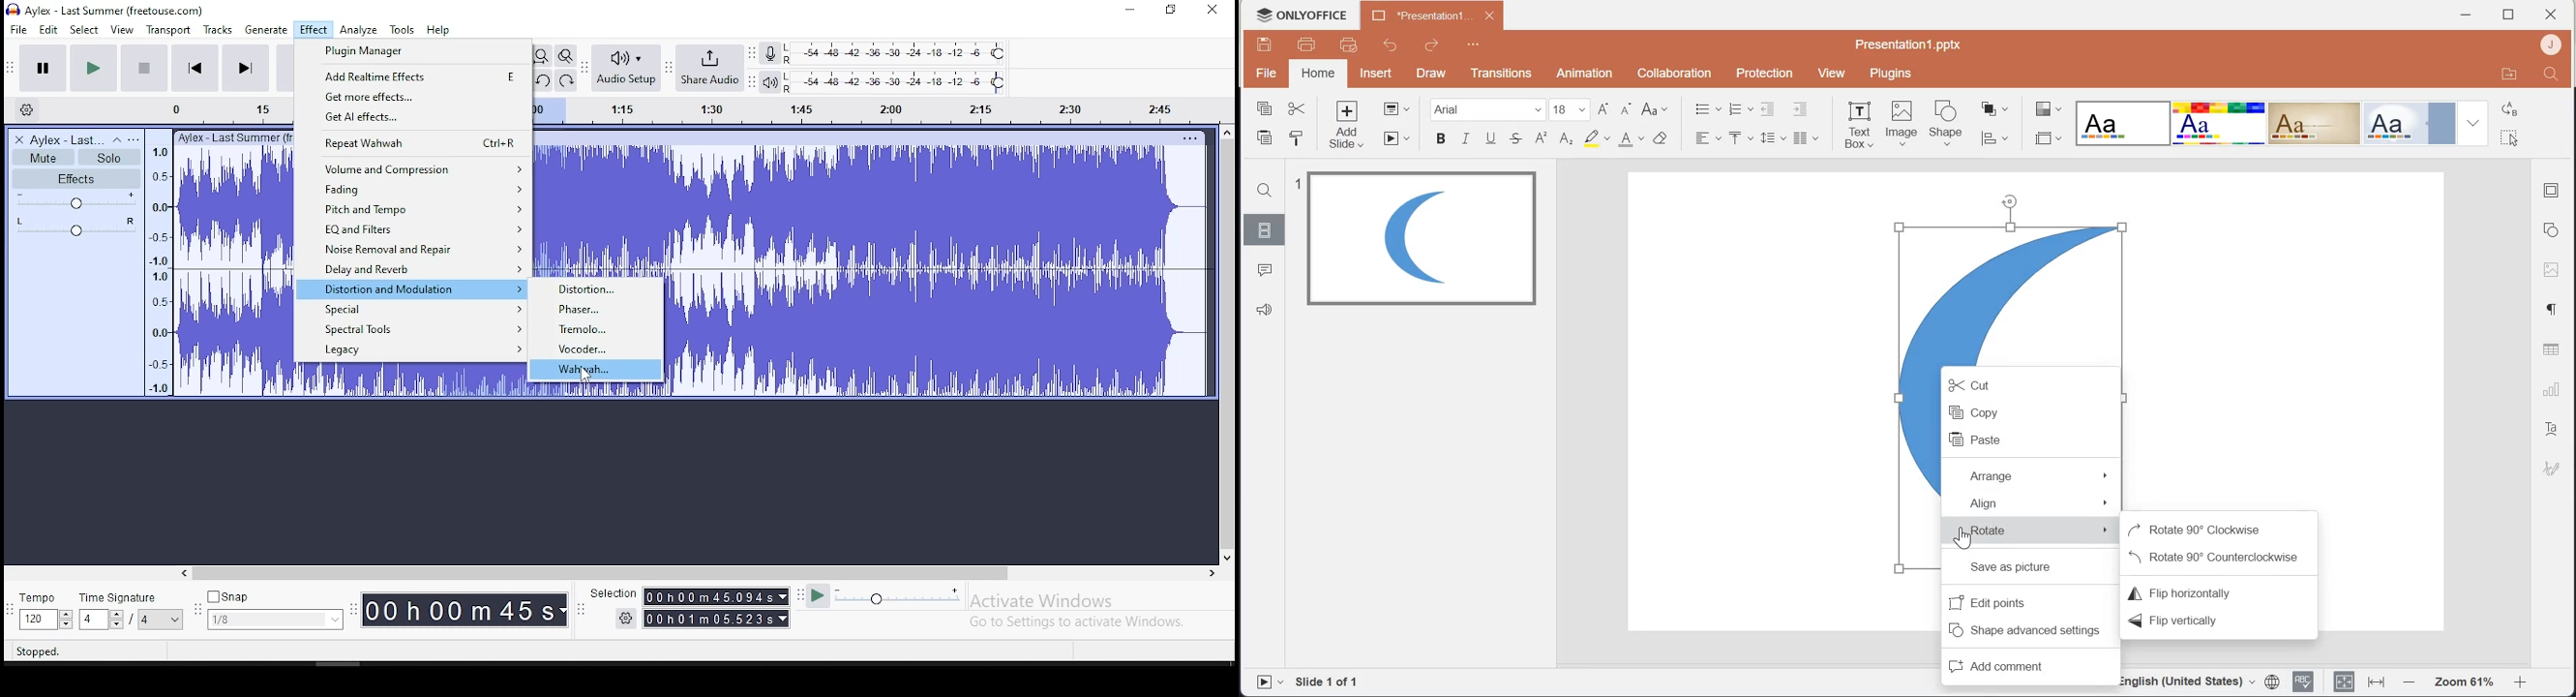 The image size is (2576, 700). What do you see at coordinates (1130, 10) in the screenshot?
I see `minimize` at bounding box center [1130, 10].